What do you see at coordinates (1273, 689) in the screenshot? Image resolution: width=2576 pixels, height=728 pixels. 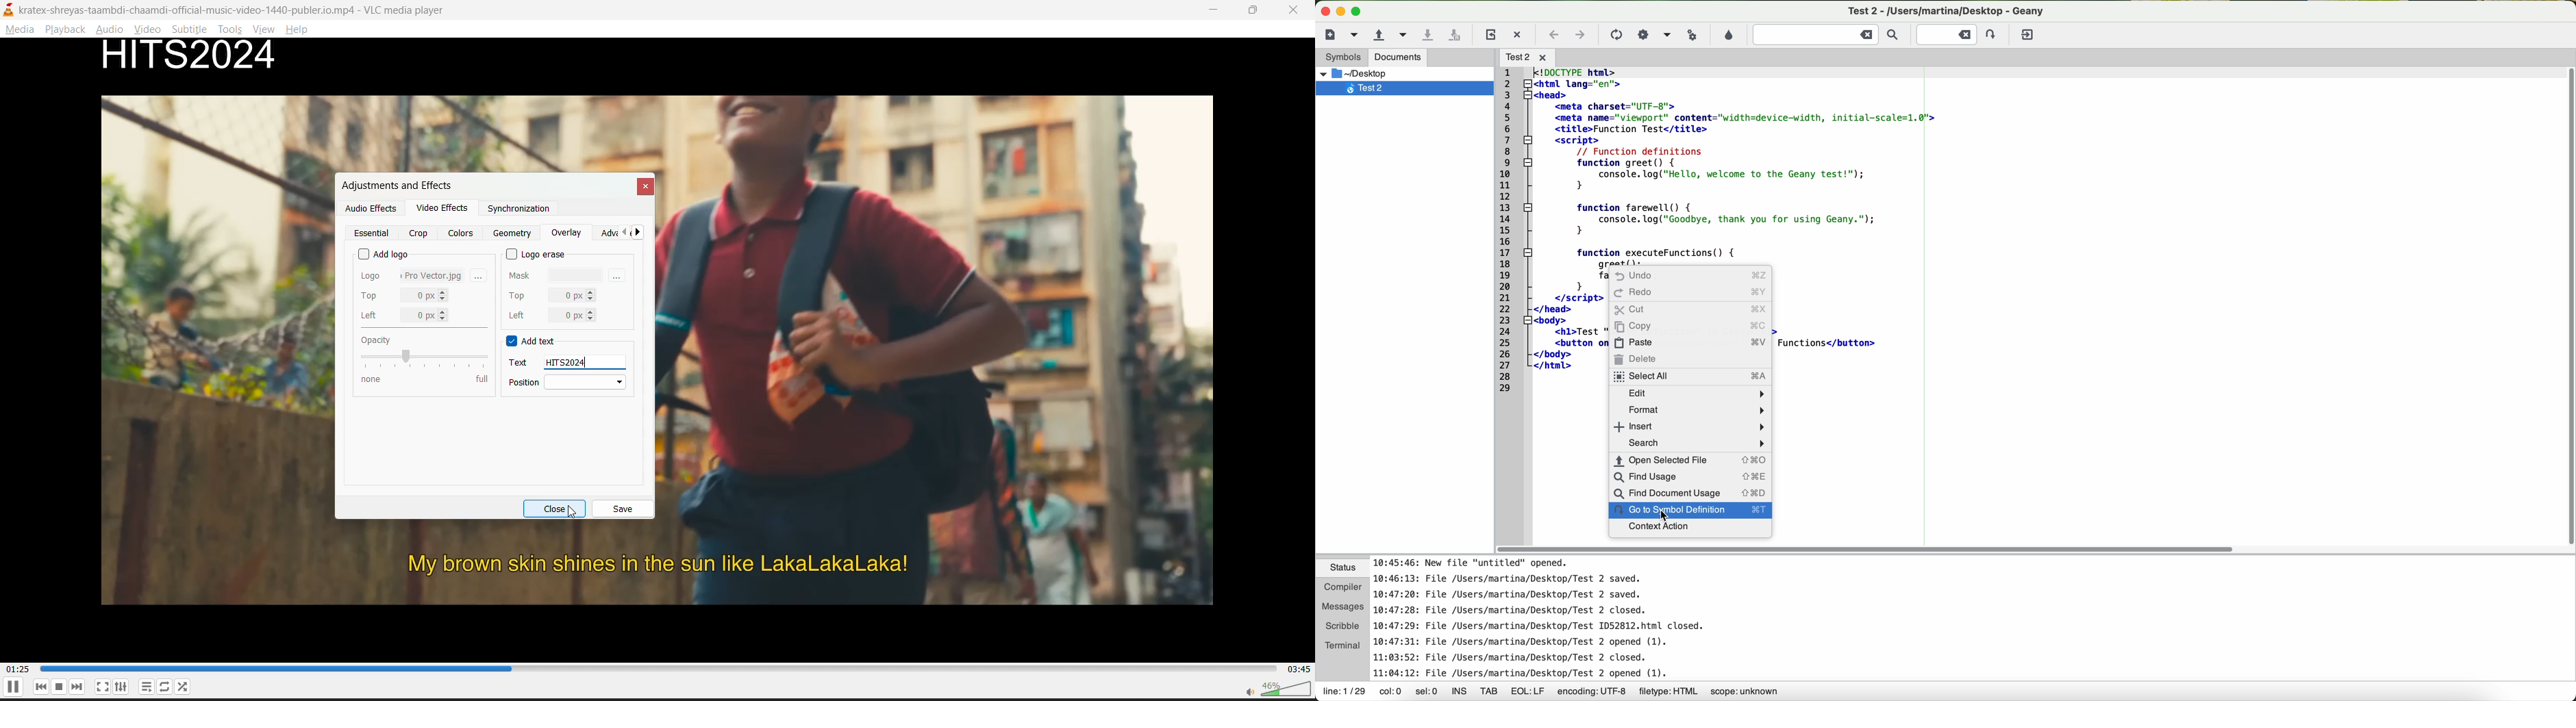 I see `volume` at bounding box center [1273, 689].